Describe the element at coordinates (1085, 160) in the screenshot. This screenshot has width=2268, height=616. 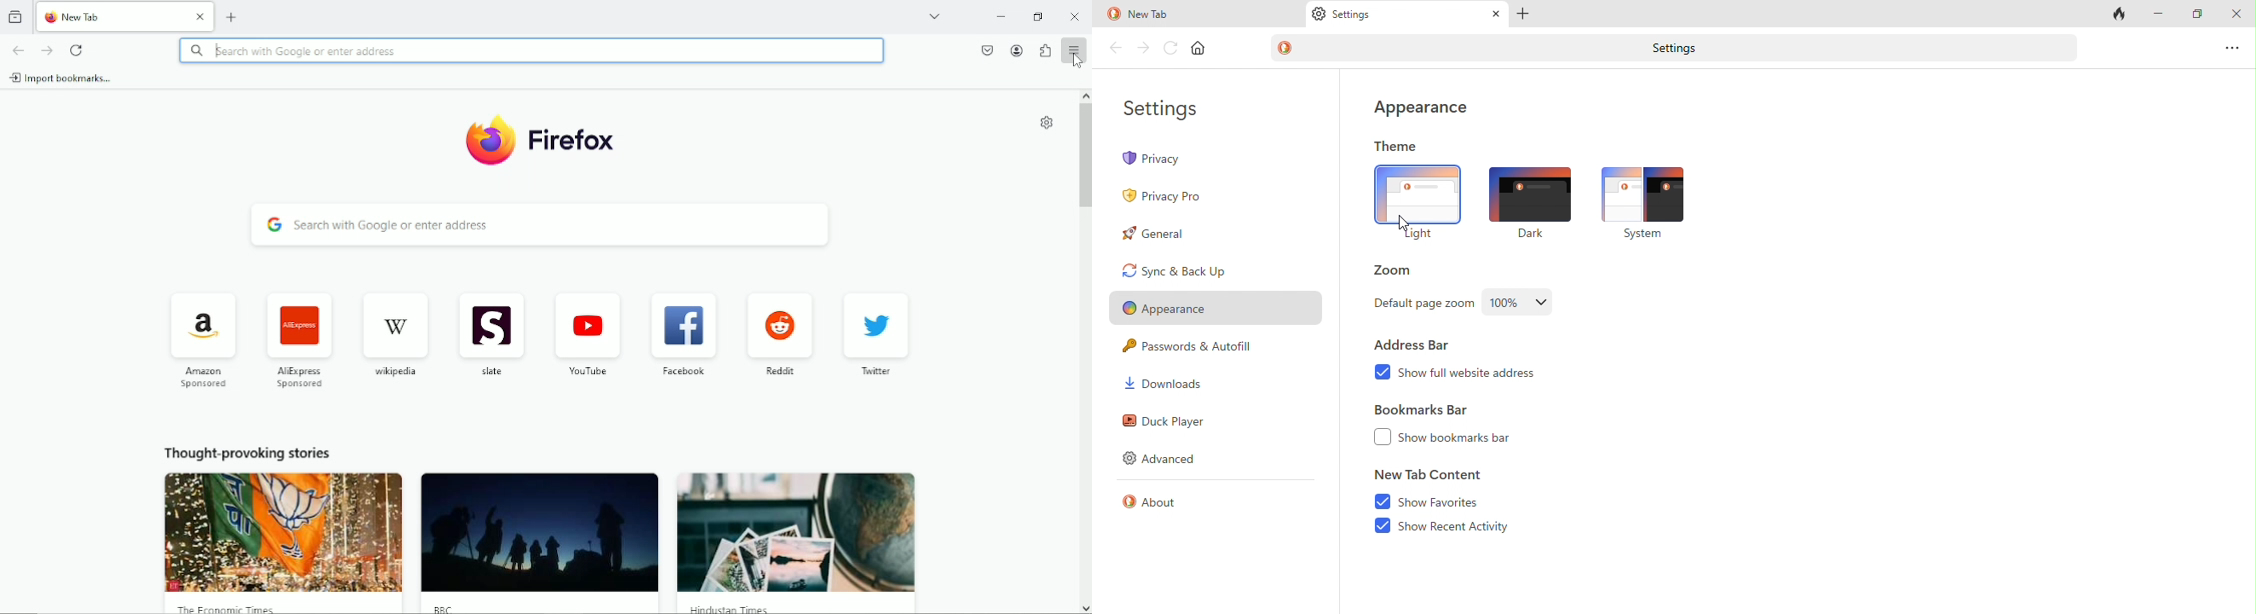
I see `vertical scrollbar` at that location.